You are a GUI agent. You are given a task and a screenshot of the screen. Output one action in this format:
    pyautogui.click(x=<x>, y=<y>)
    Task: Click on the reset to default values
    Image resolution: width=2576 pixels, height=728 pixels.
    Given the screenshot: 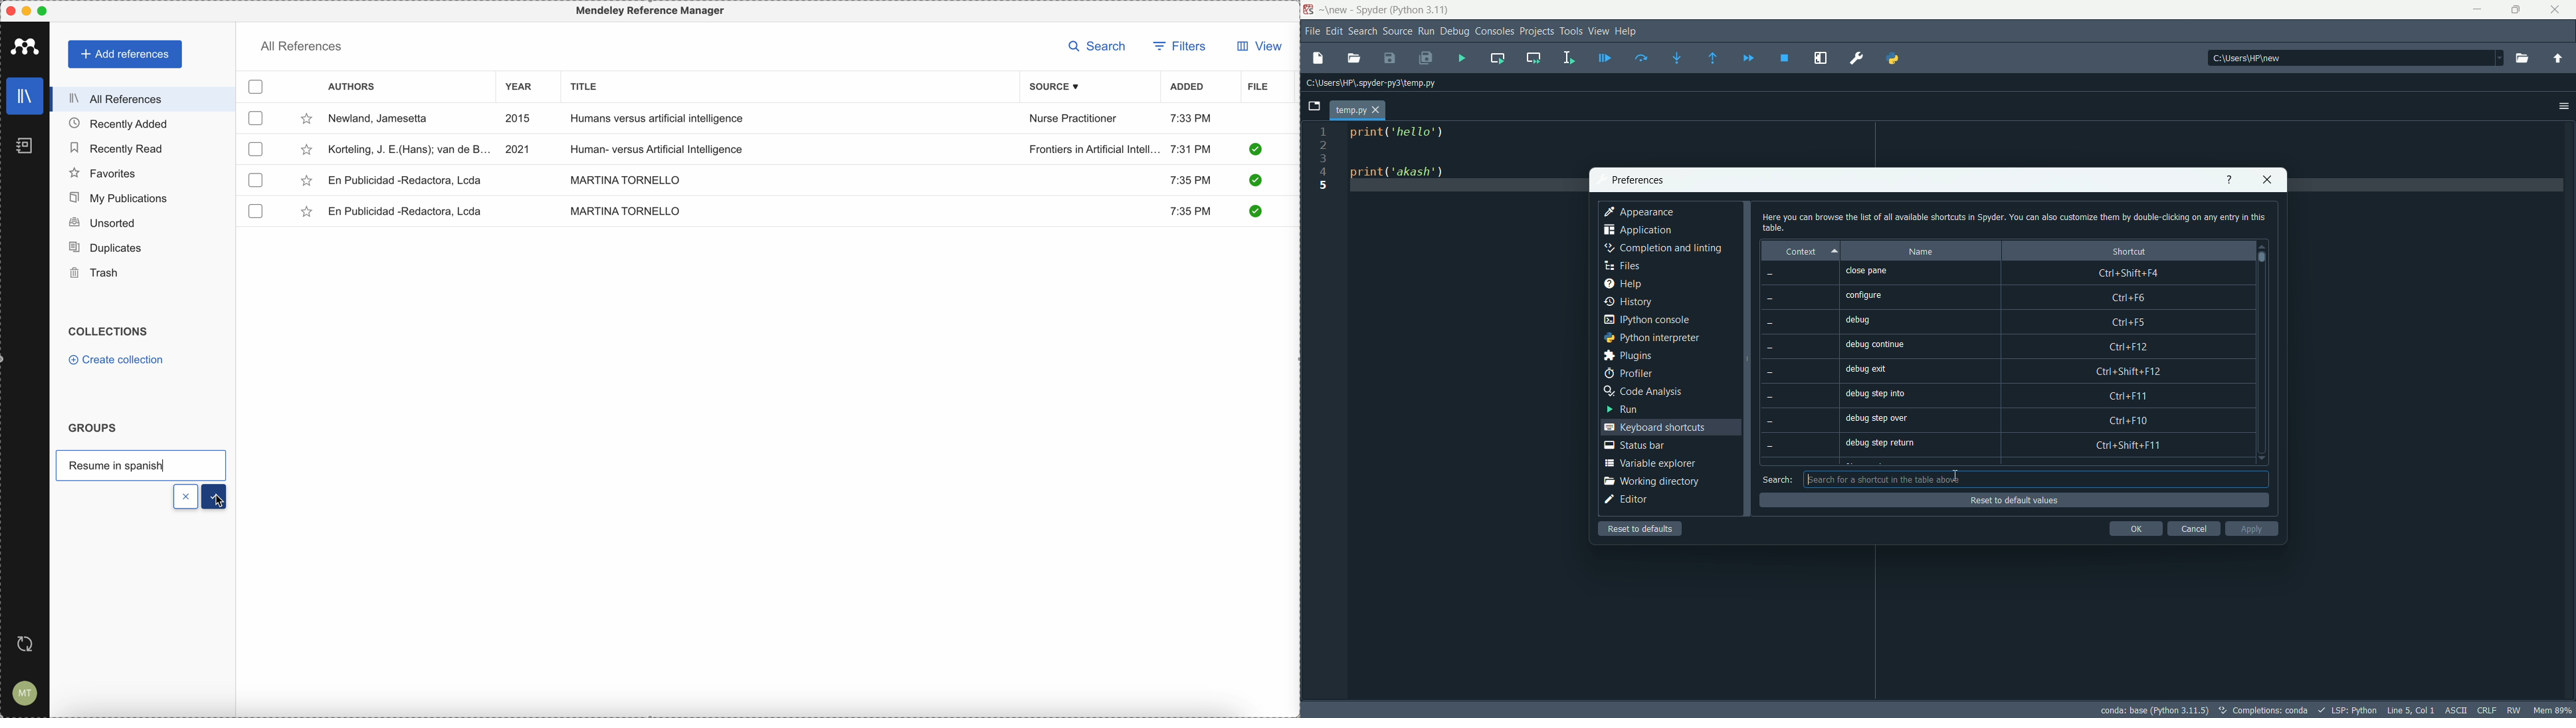 What is the action you would take?
    pyautogui.click(x=2014, y=500)
    